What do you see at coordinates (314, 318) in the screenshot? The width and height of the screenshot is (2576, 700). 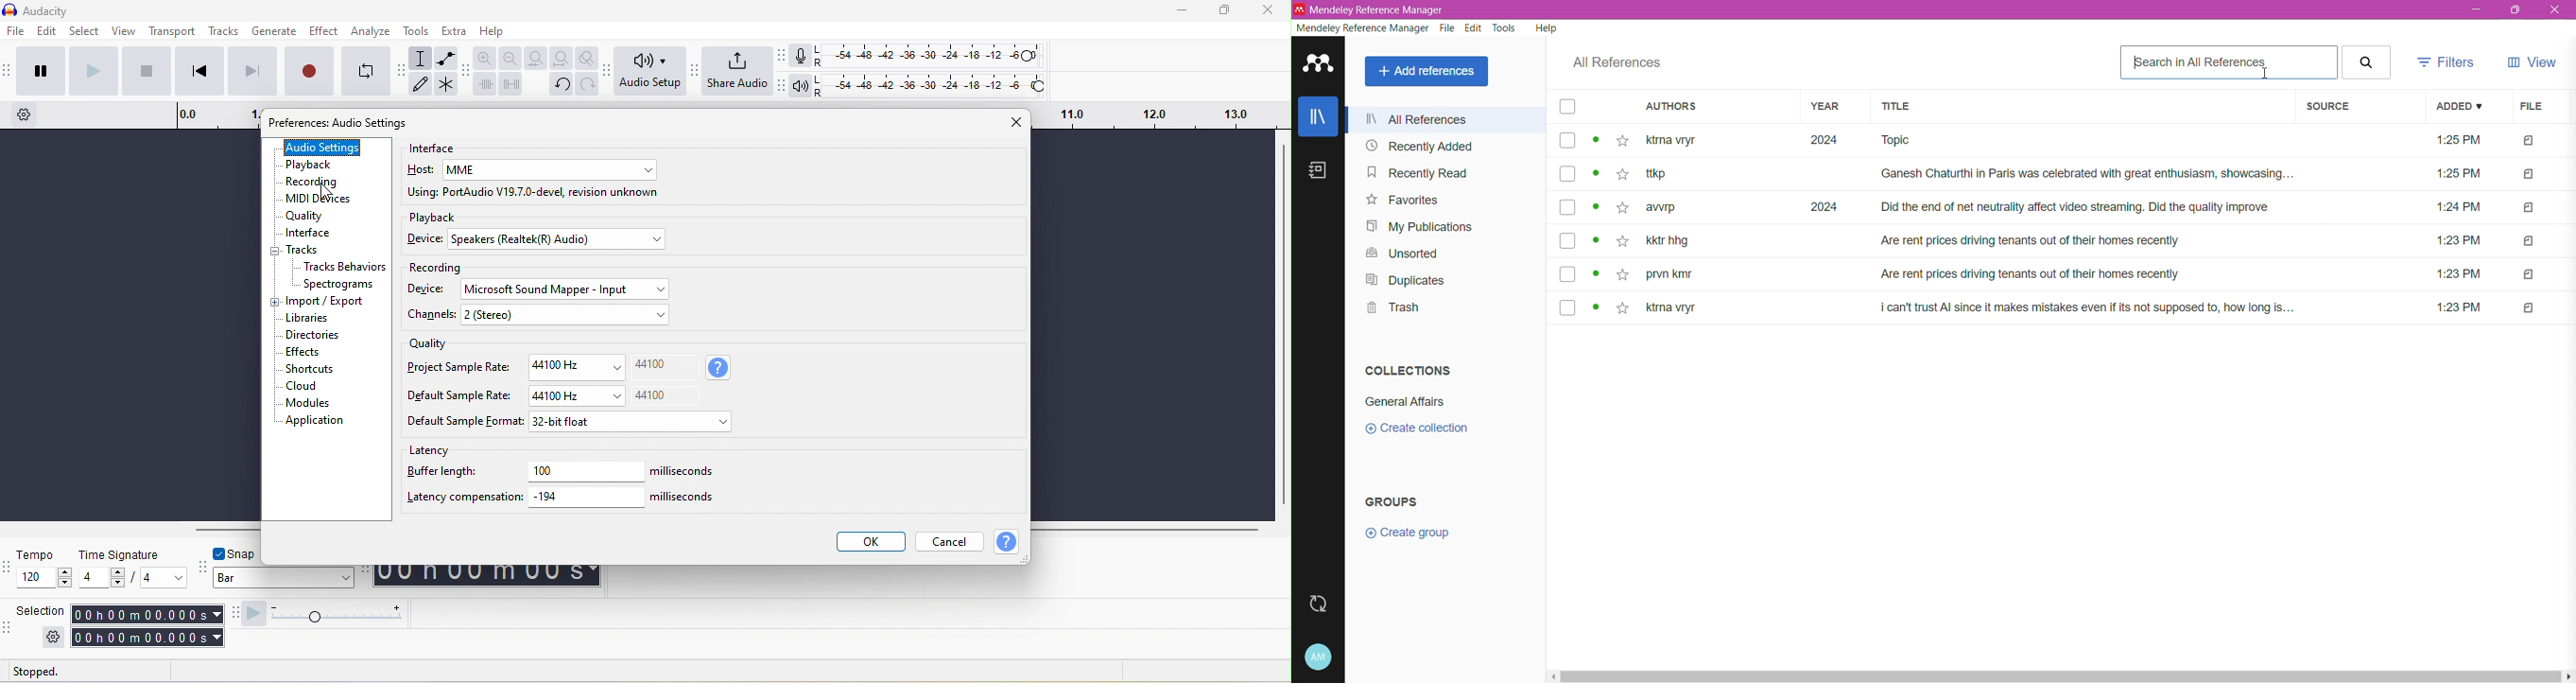 I see `libraries` at bounding box center [314, 318].